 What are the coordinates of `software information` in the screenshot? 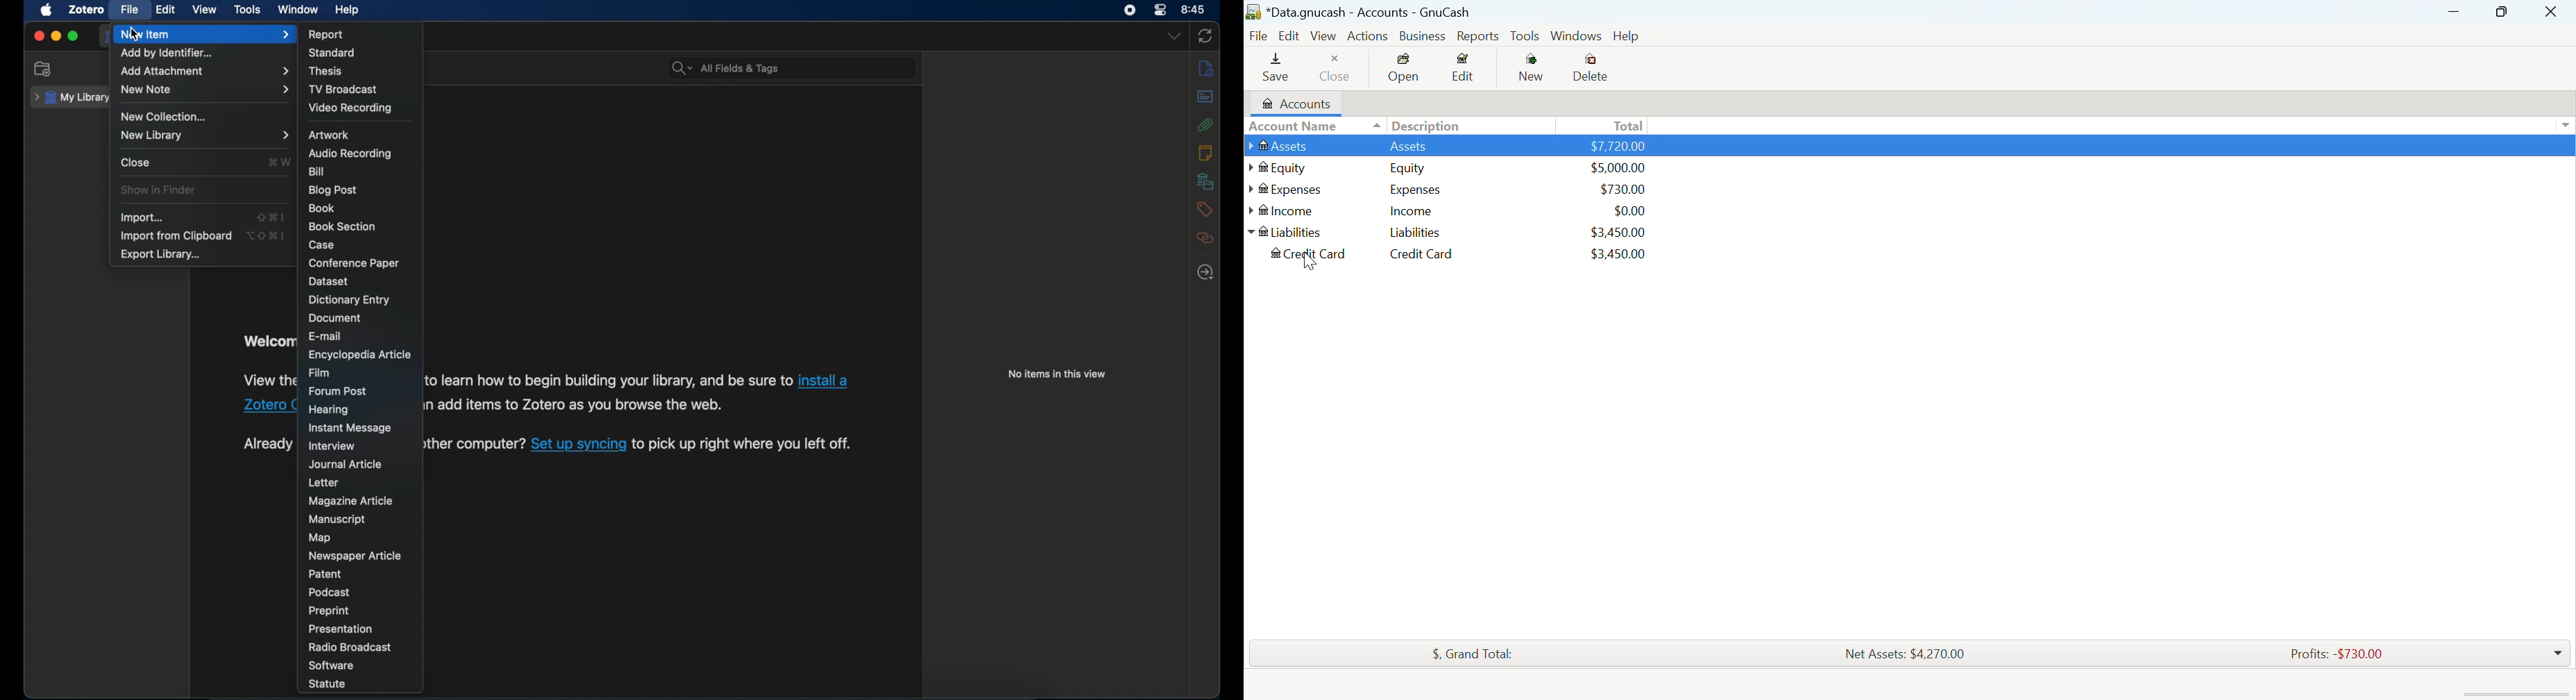 It's located at (746, 445).